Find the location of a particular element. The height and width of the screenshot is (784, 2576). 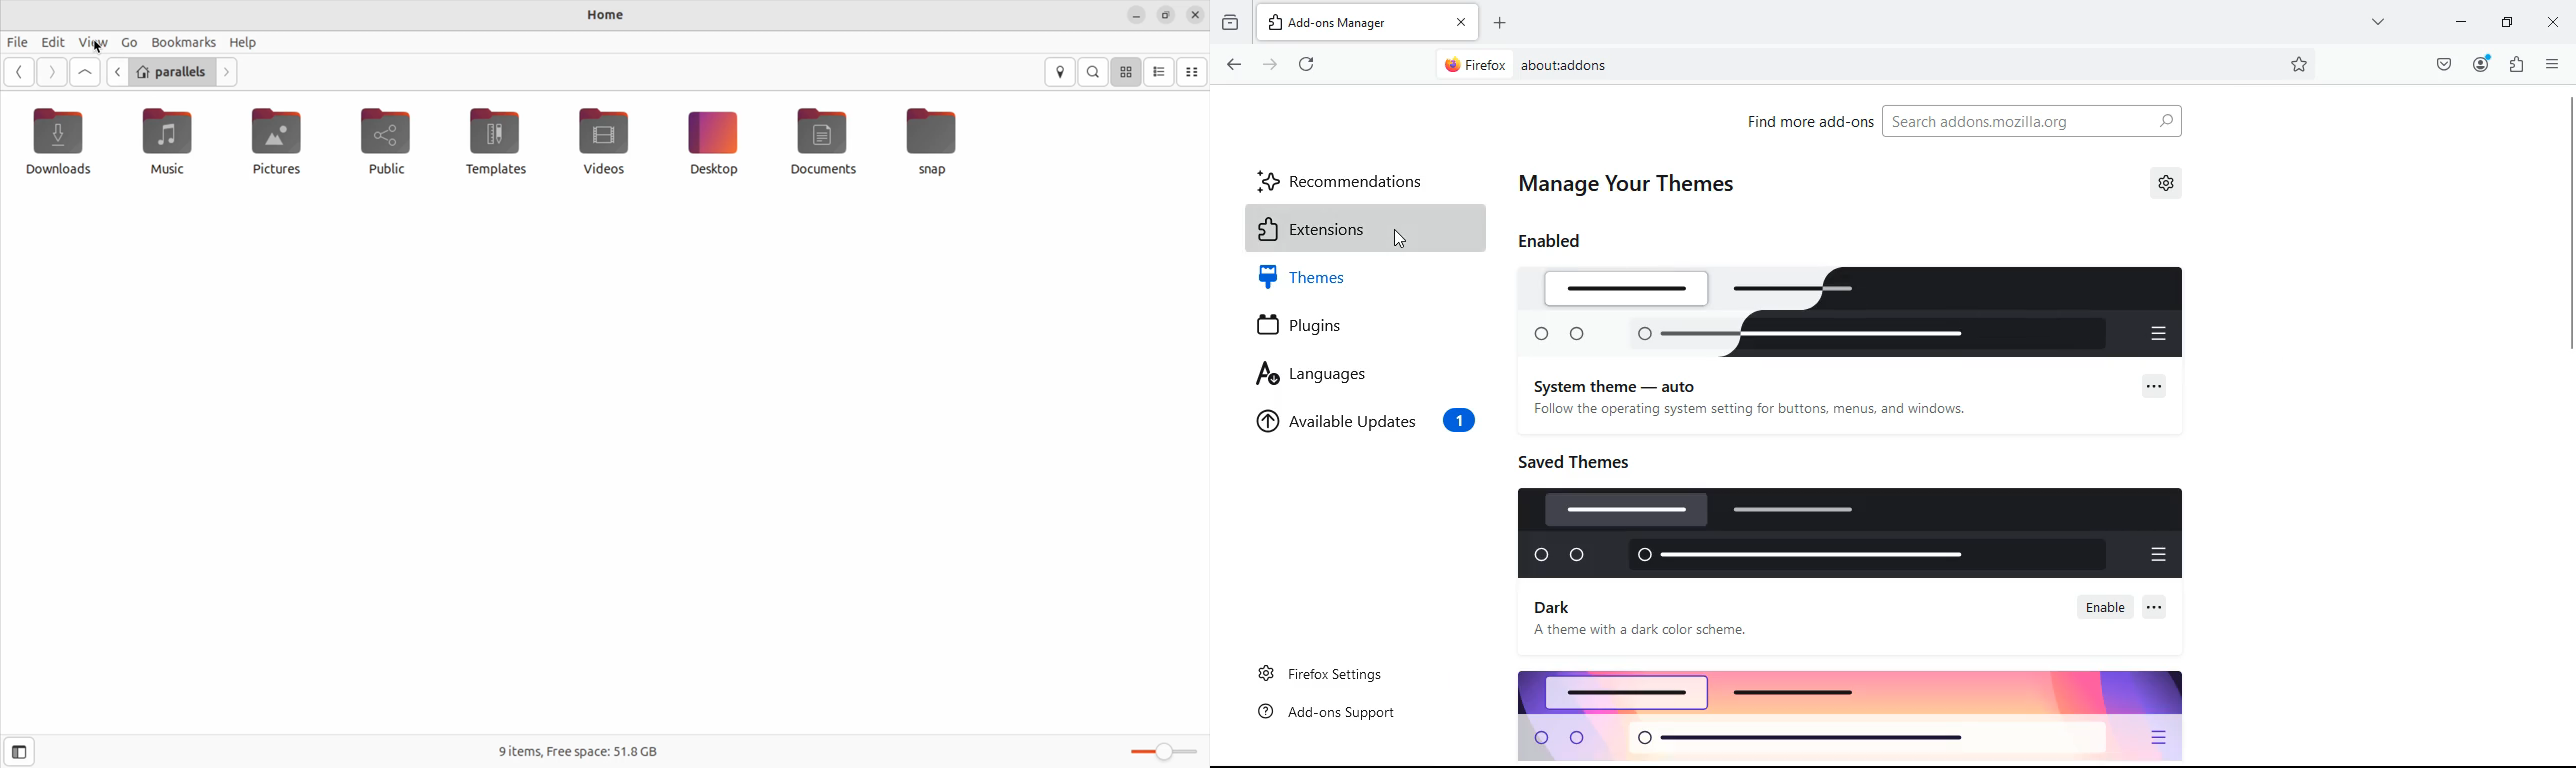

Search addons.mozilla.org is located at coordinates (2030, 121).